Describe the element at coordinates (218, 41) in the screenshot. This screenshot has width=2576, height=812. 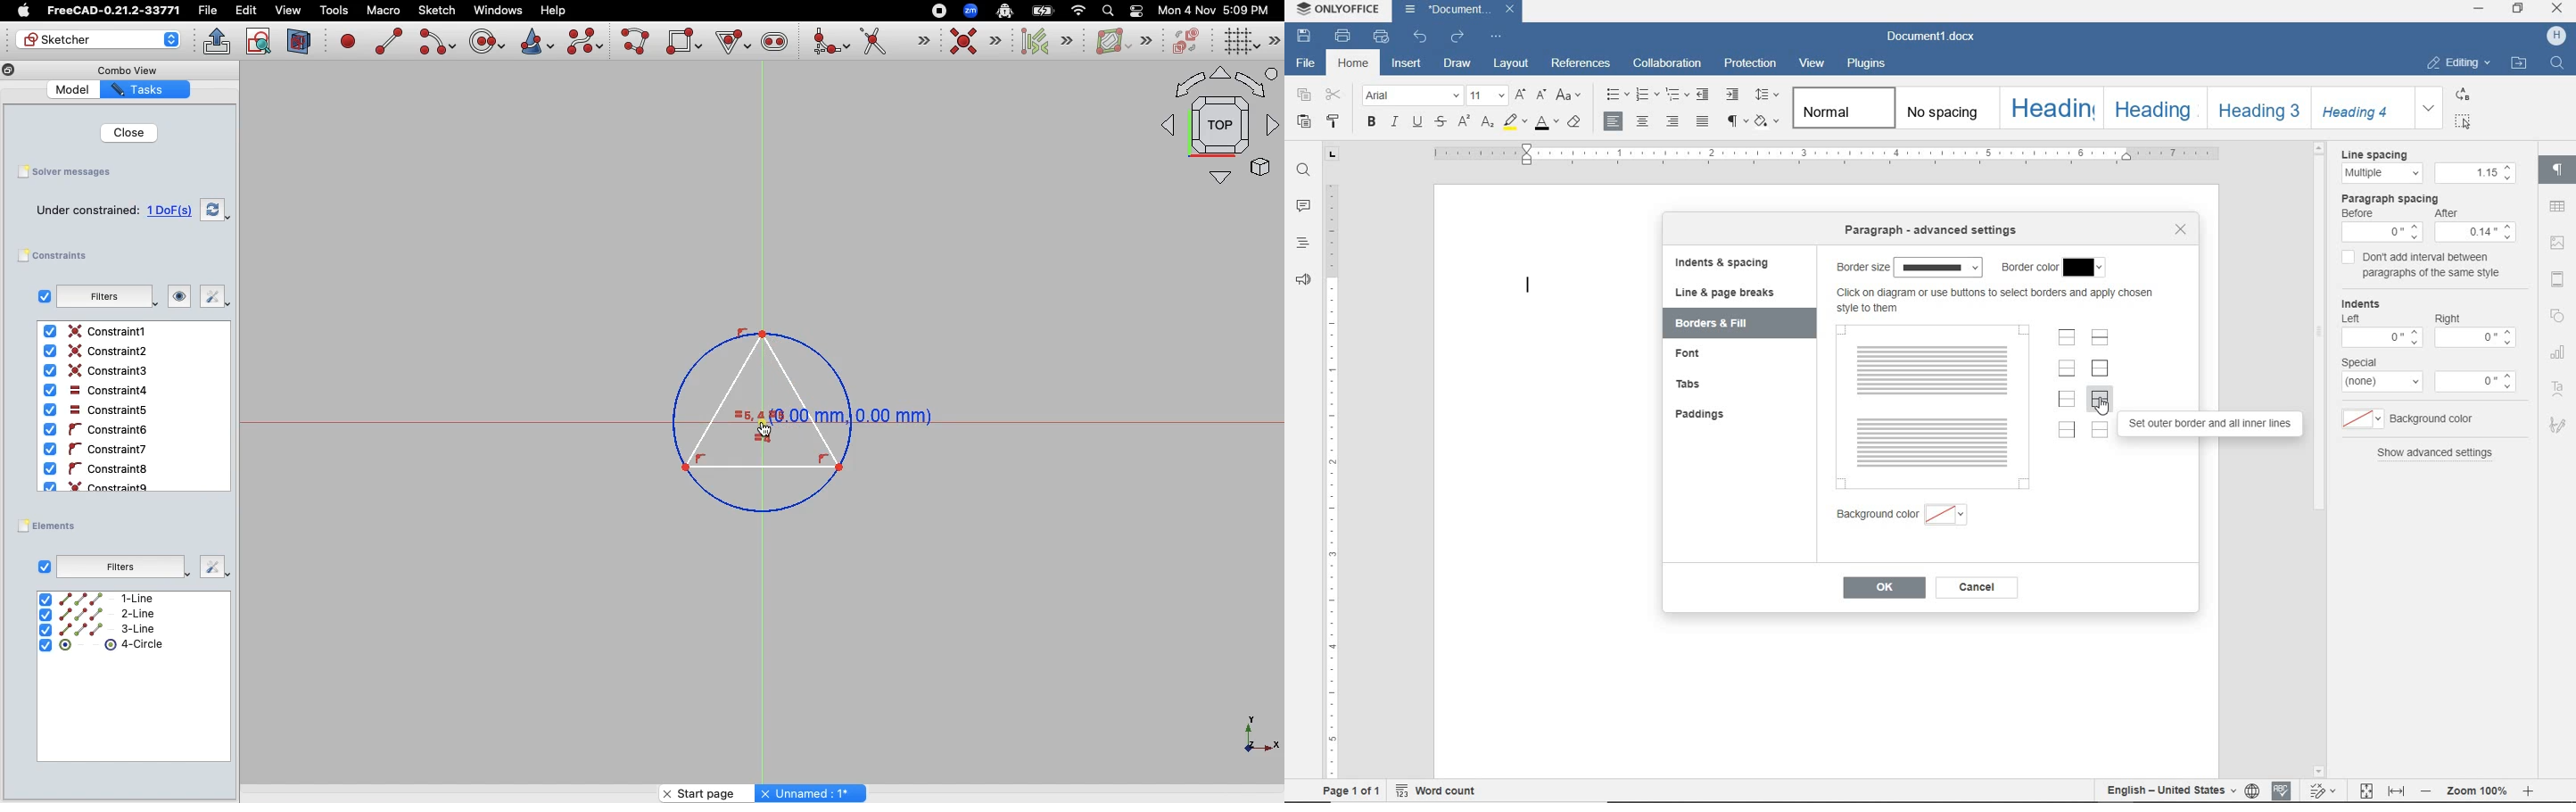
I see `Leave sketch` at that location.